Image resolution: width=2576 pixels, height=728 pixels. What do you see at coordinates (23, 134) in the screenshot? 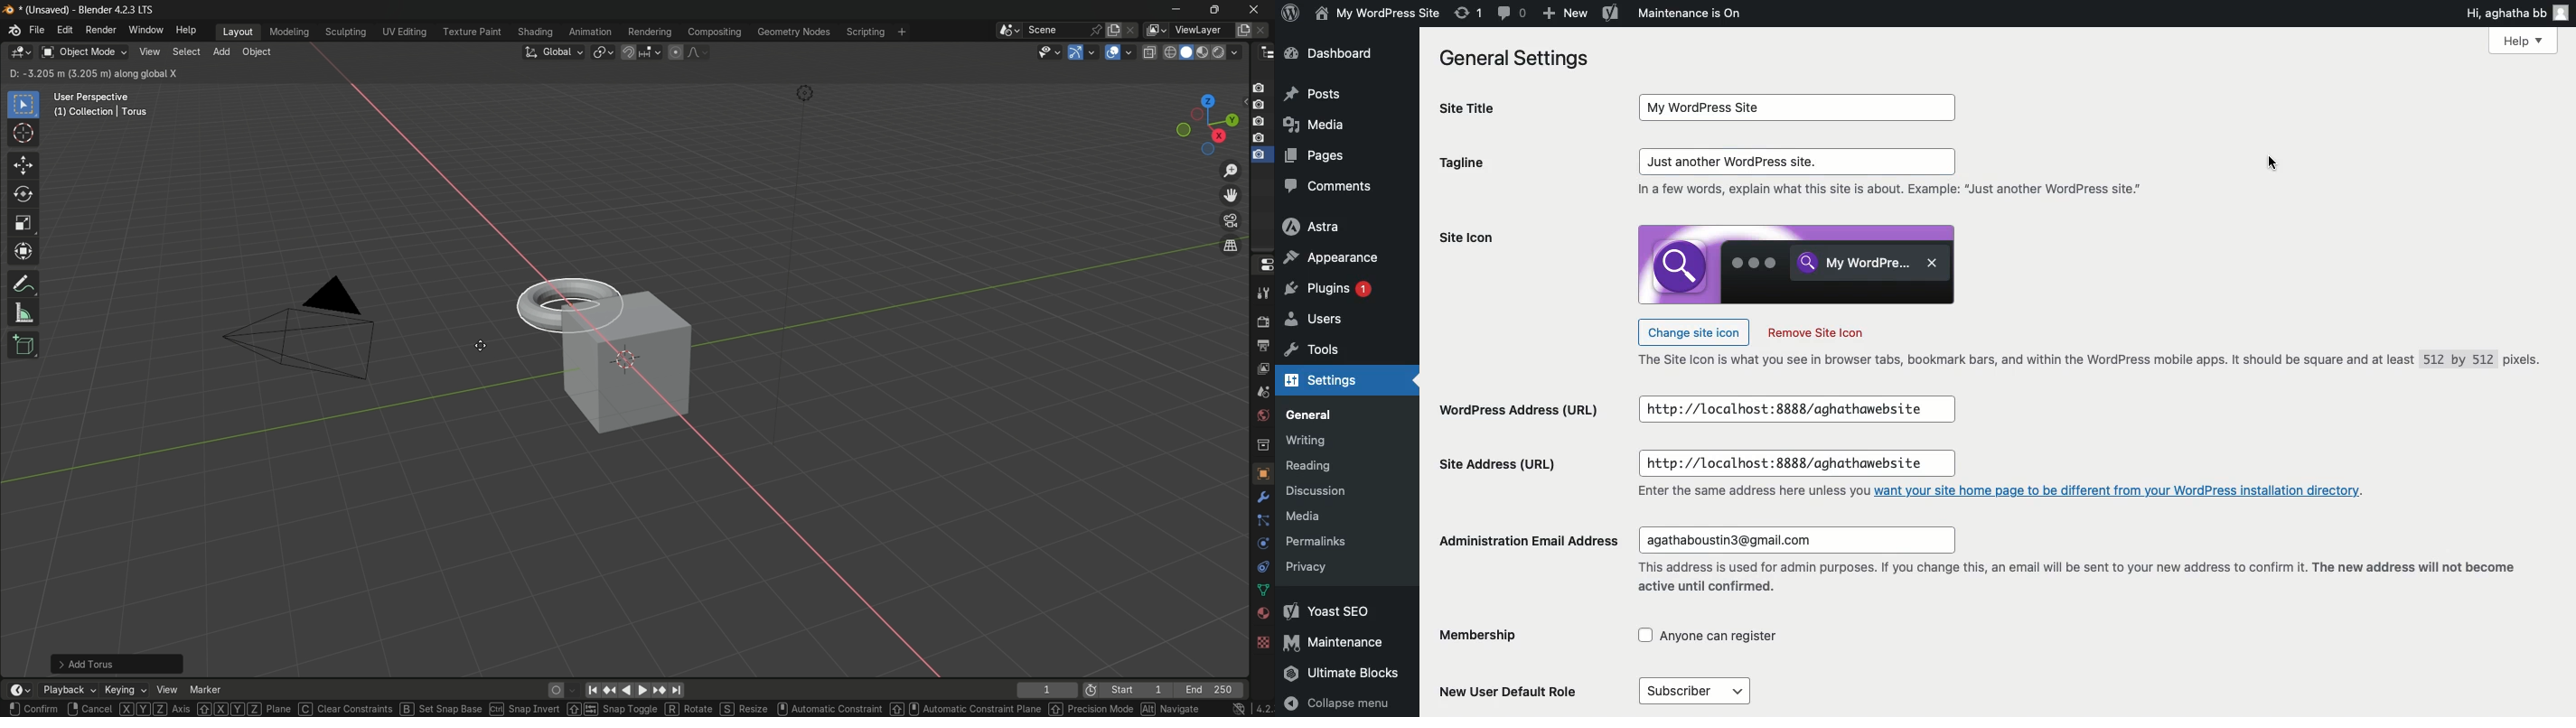
I see `cursor` at bounding box center [23, 134].